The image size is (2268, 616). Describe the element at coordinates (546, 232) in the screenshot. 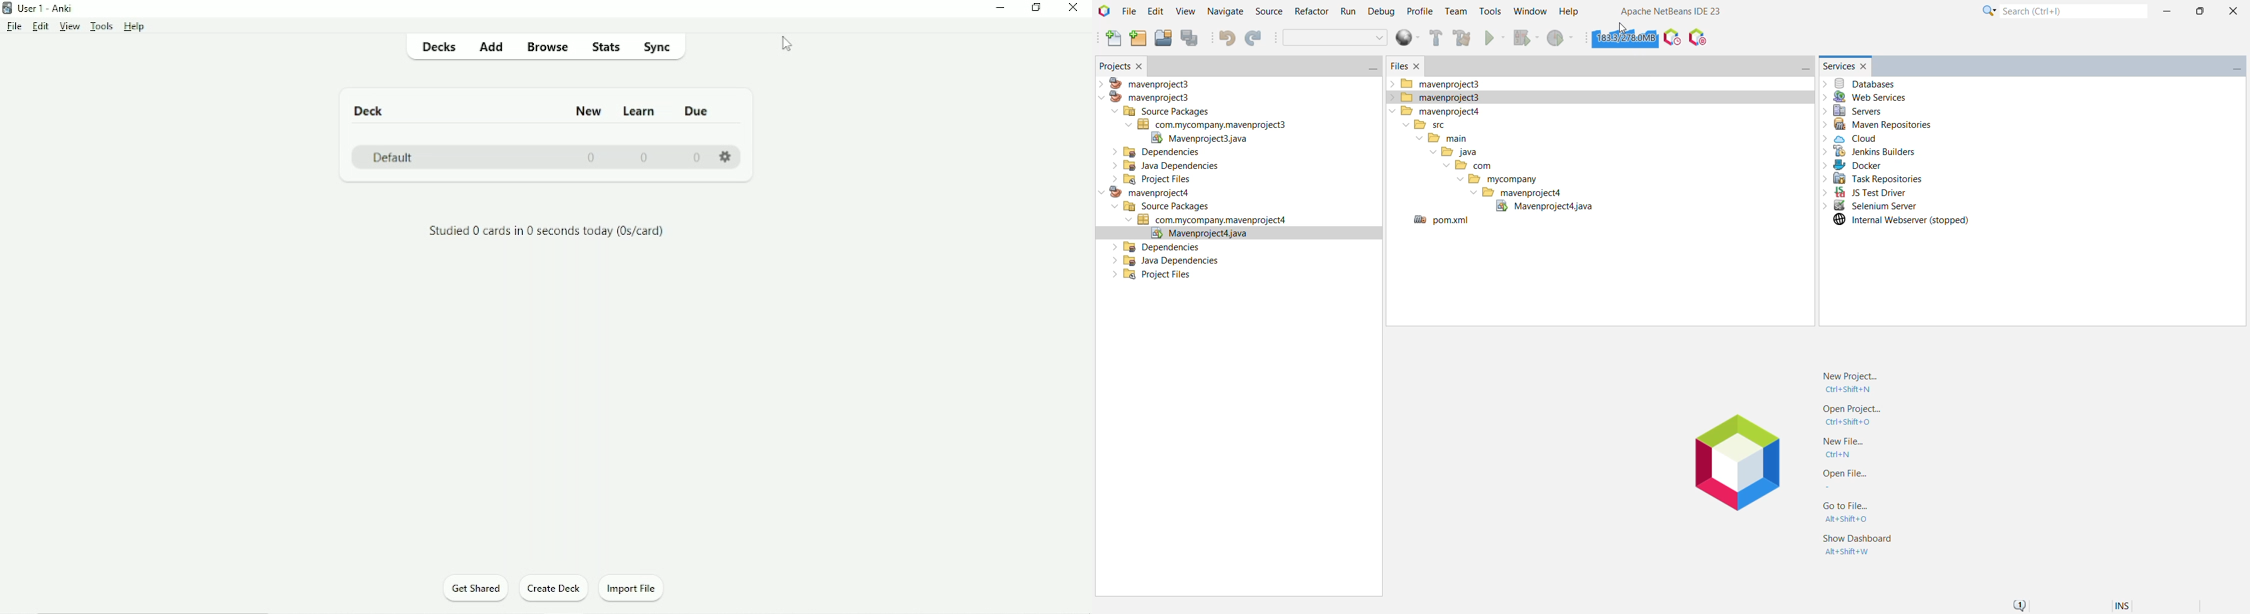

I see `Studied 0 cards in 0 seconds today.` at that location.